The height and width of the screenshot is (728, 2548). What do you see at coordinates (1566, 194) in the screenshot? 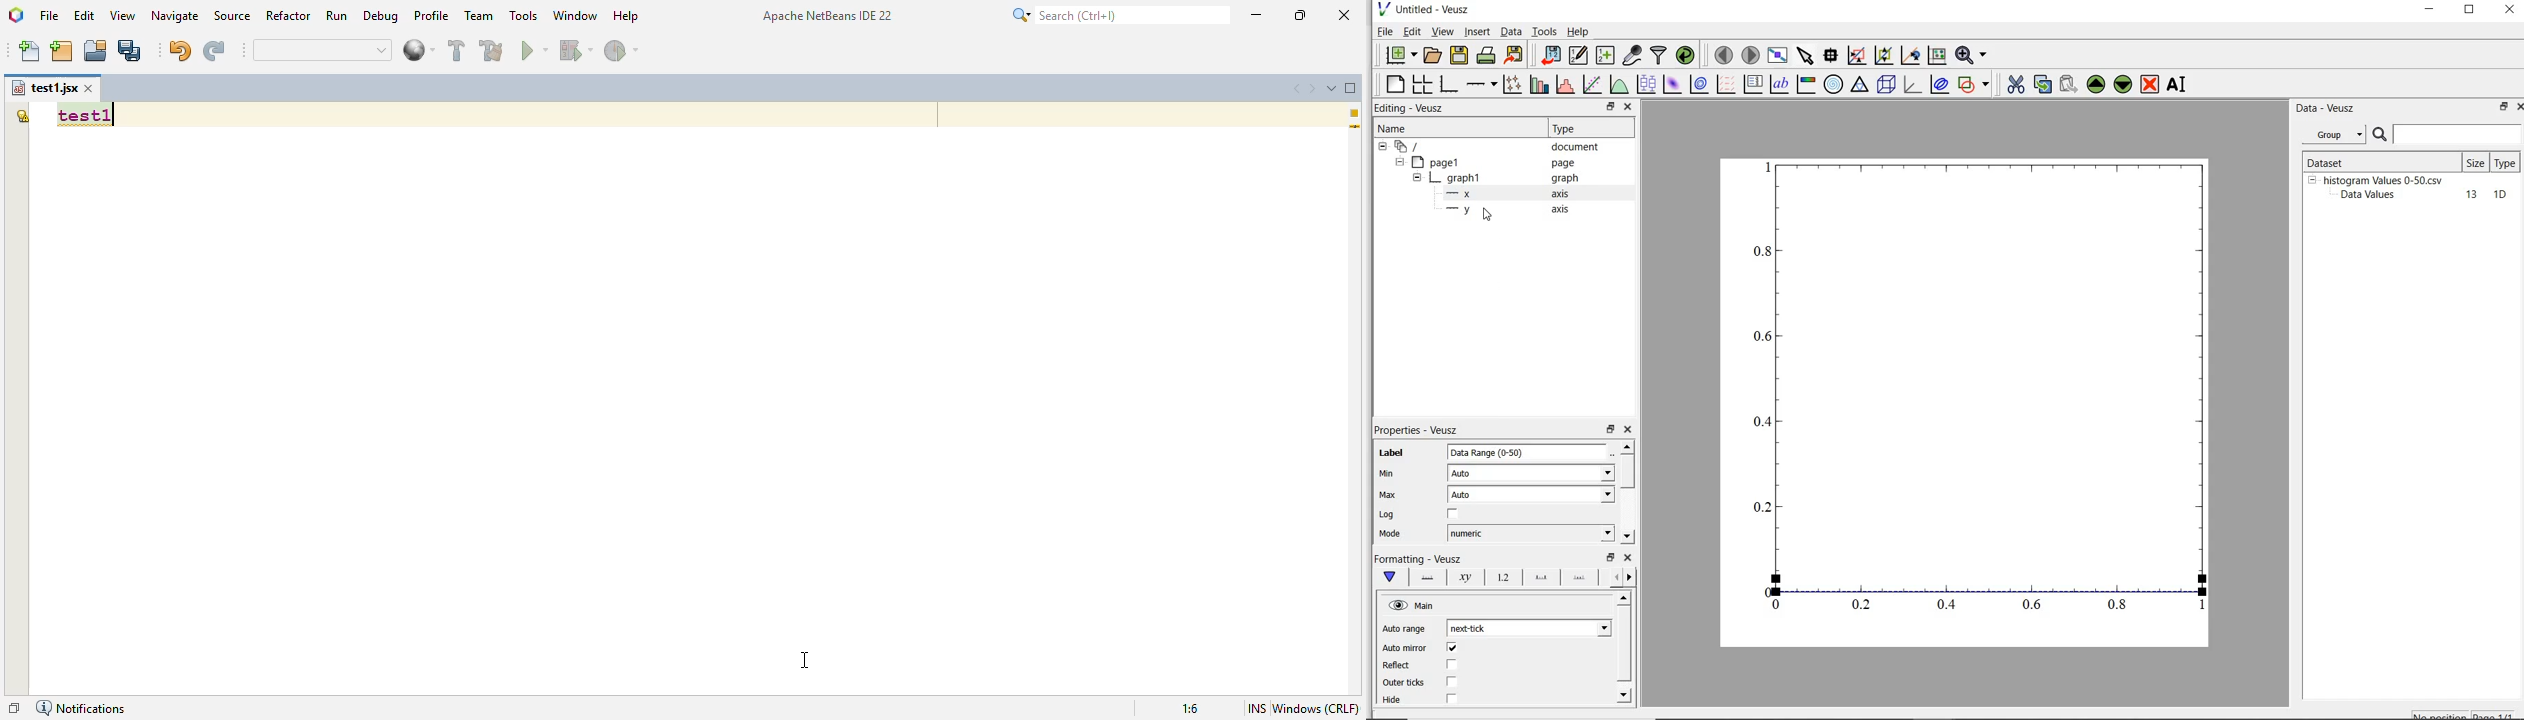
I see `axis` at bounding box center [1566, 194].